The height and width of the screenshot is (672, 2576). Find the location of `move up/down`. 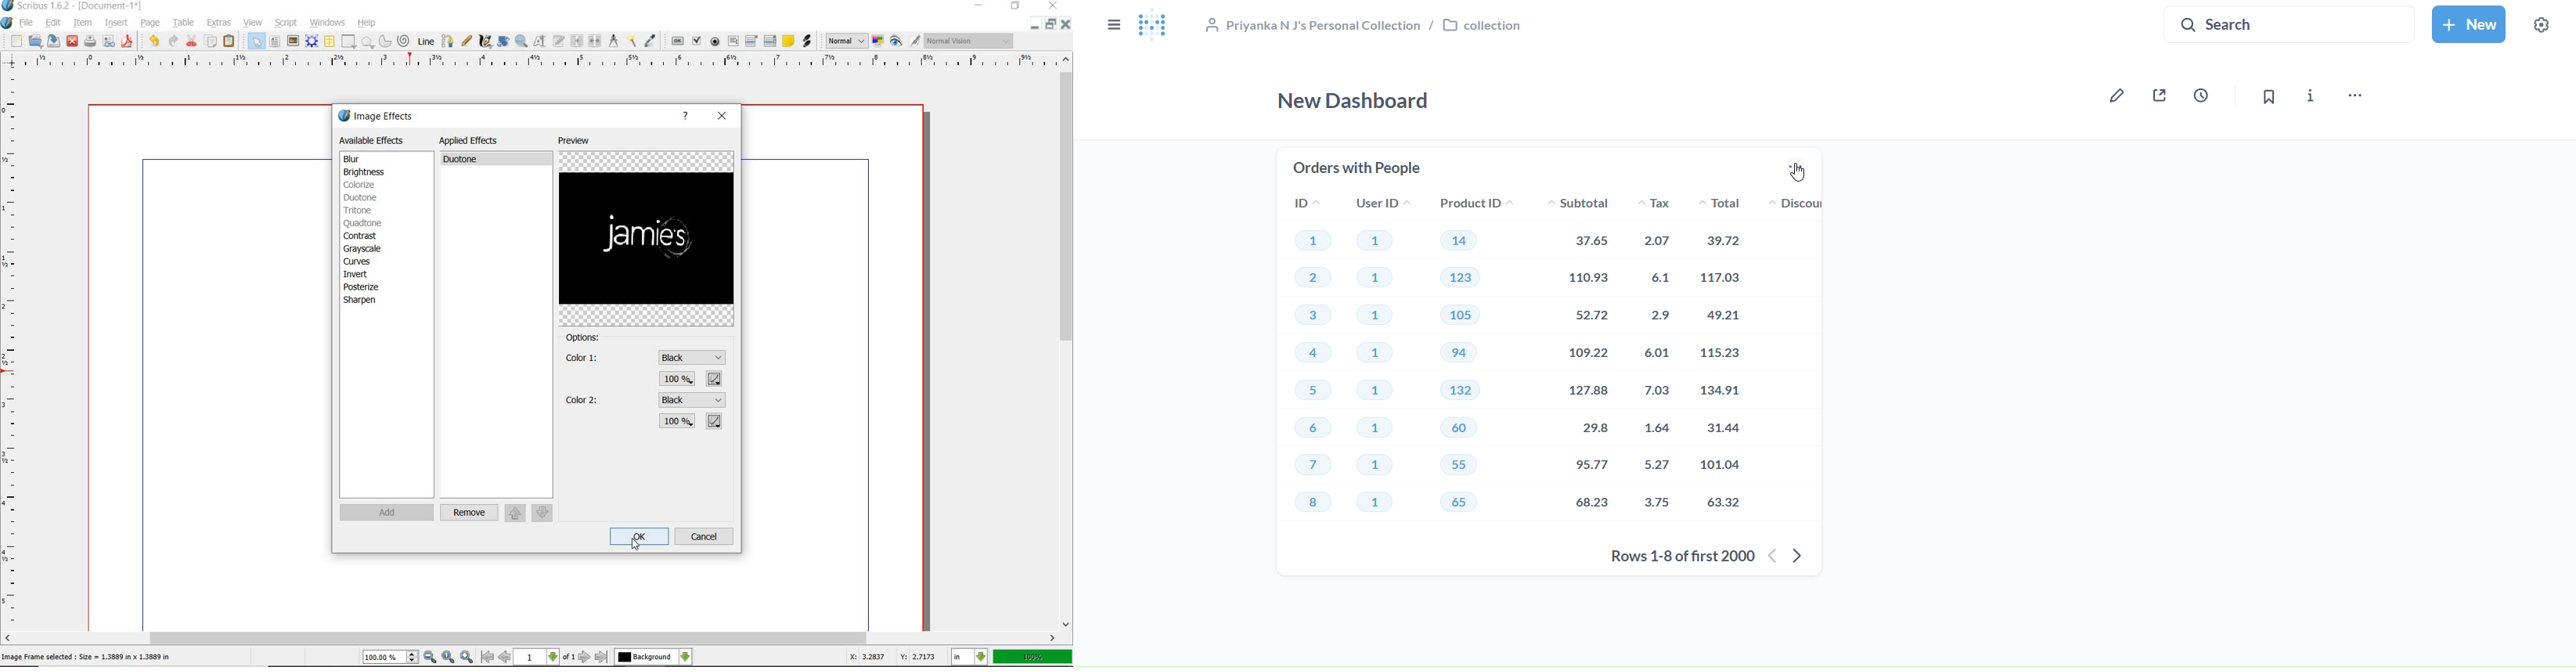

move up/down is located at coordinates (528, 514).